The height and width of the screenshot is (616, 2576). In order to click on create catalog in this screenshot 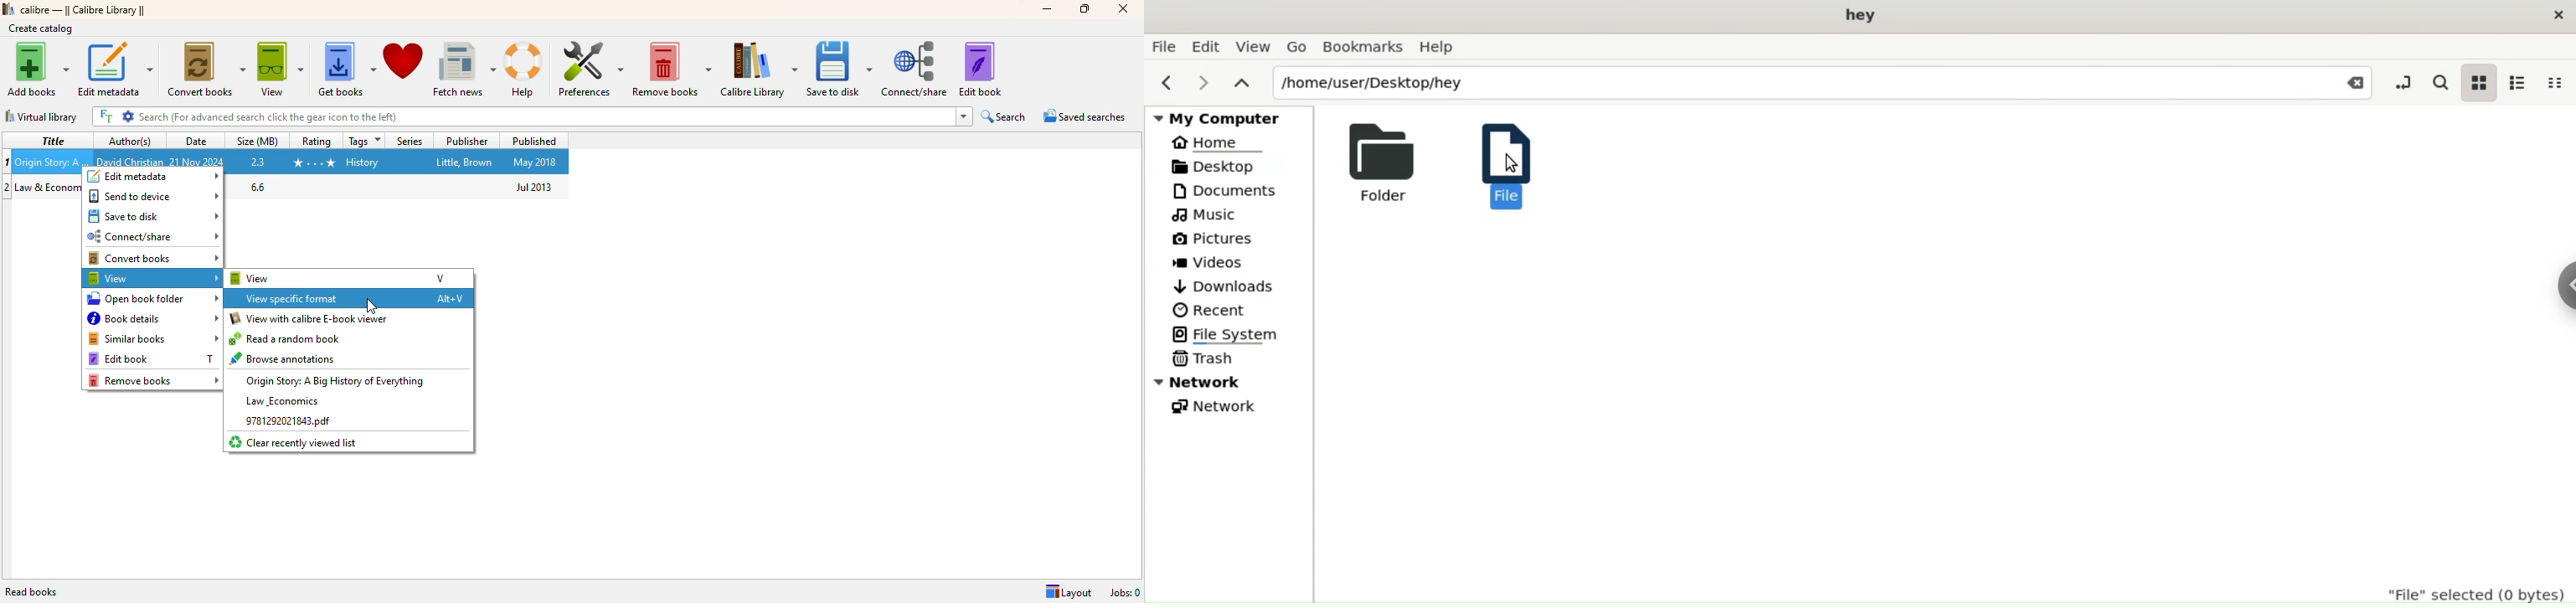, I will do `click(41, 28)`.